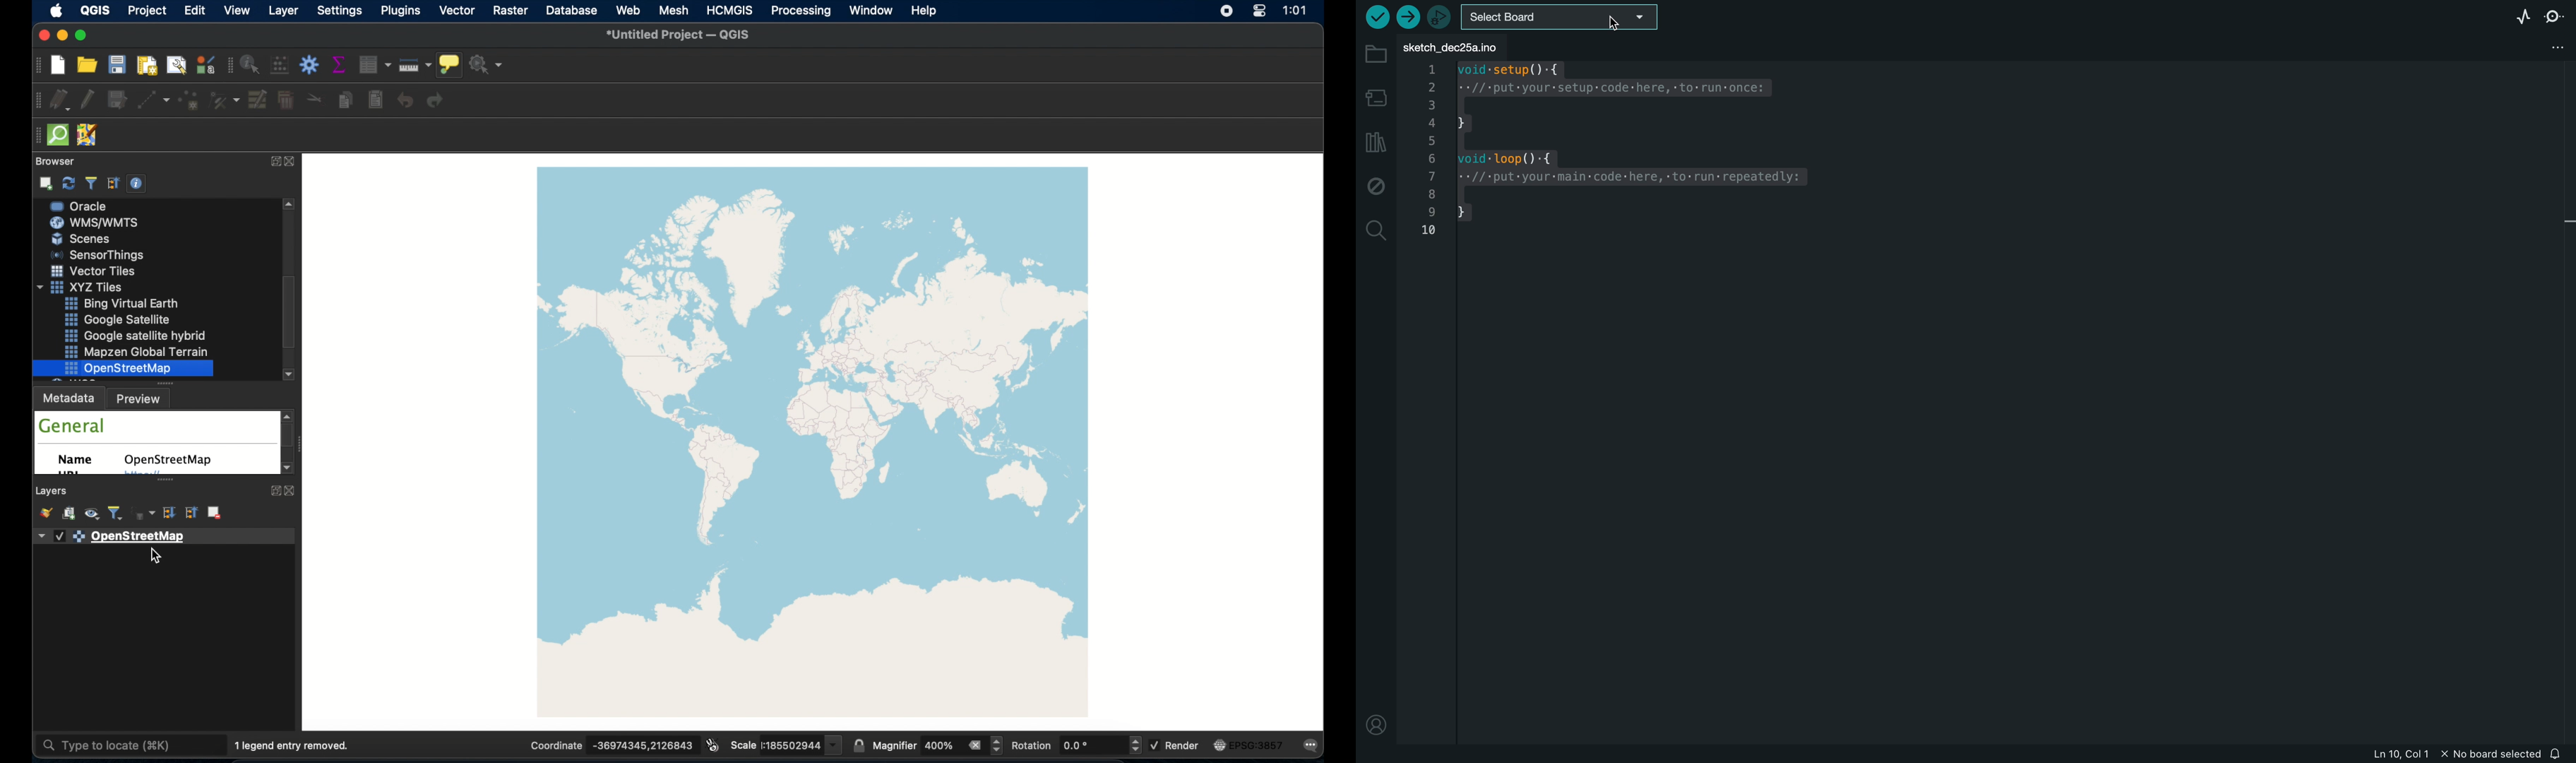 The image size is (2576, 784). What do you see at coordinates (290, 437) in the screenshot?
I see `scroll box` at bounding box center [290, 437].